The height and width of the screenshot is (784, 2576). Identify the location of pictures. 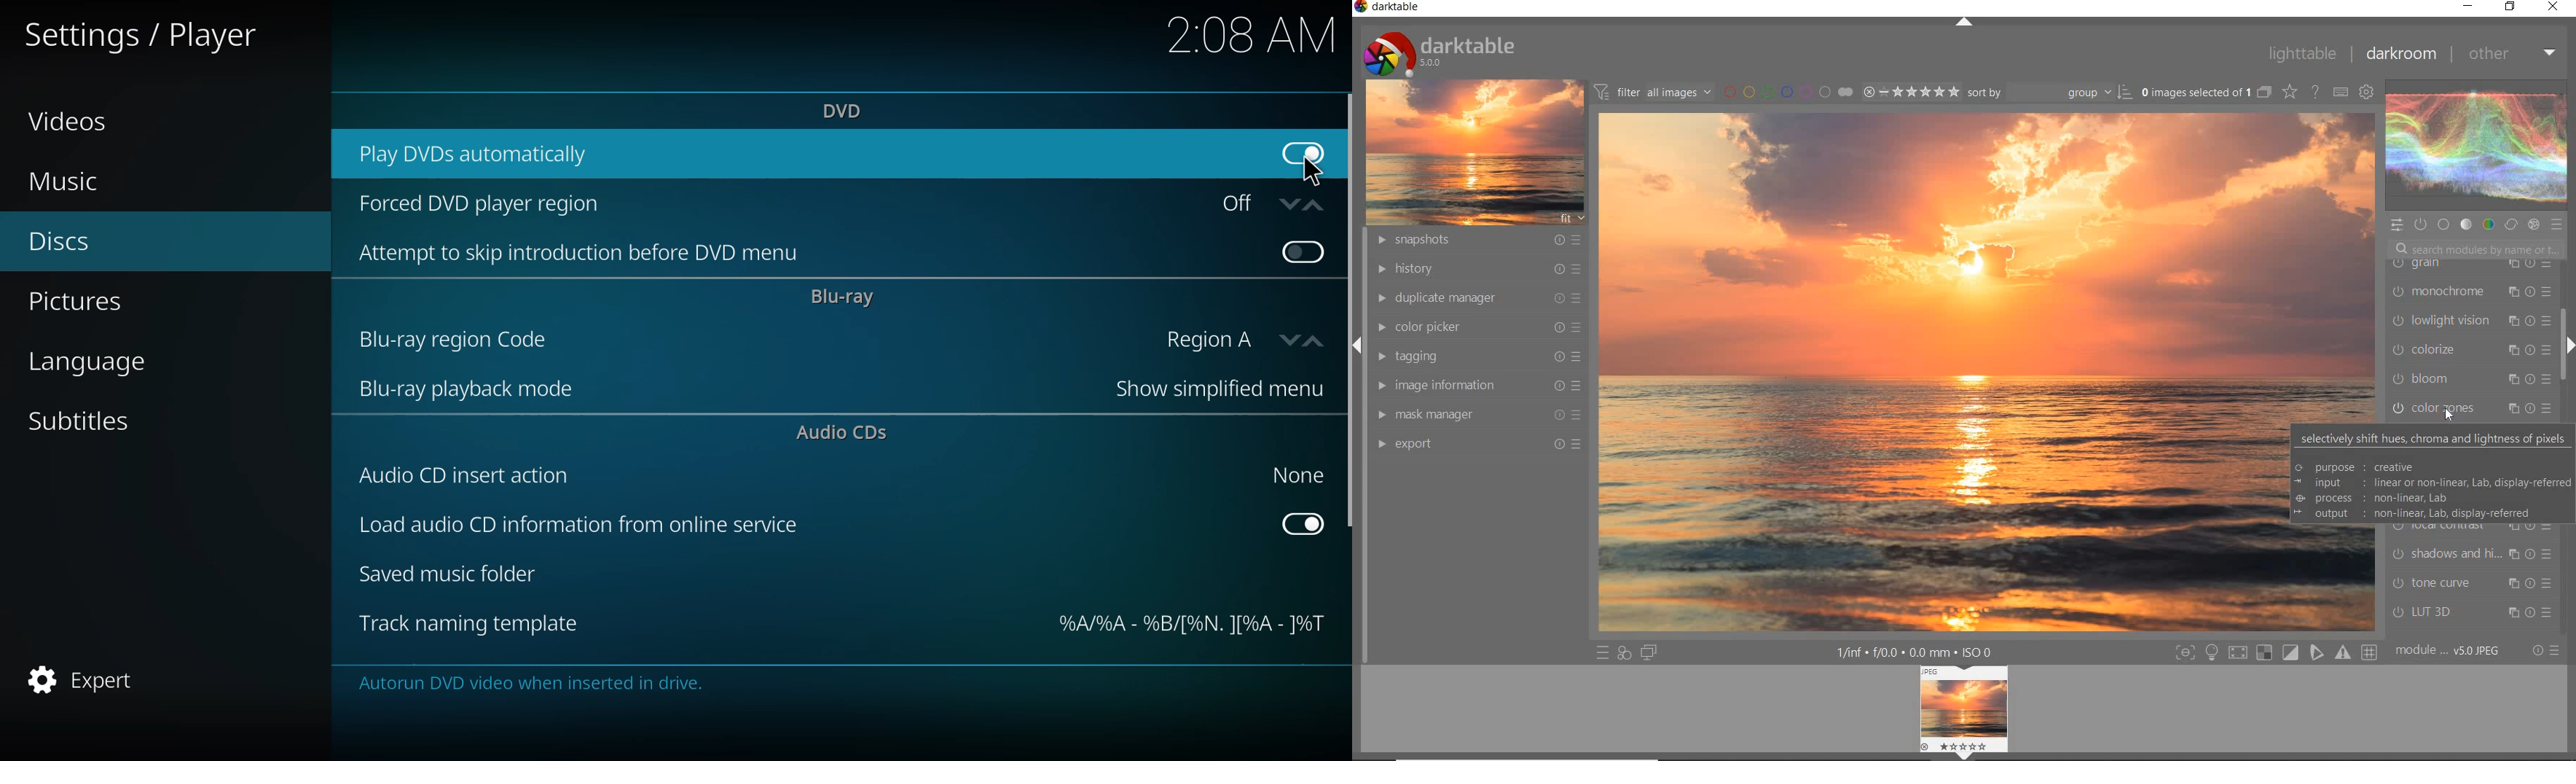
(81, 303).